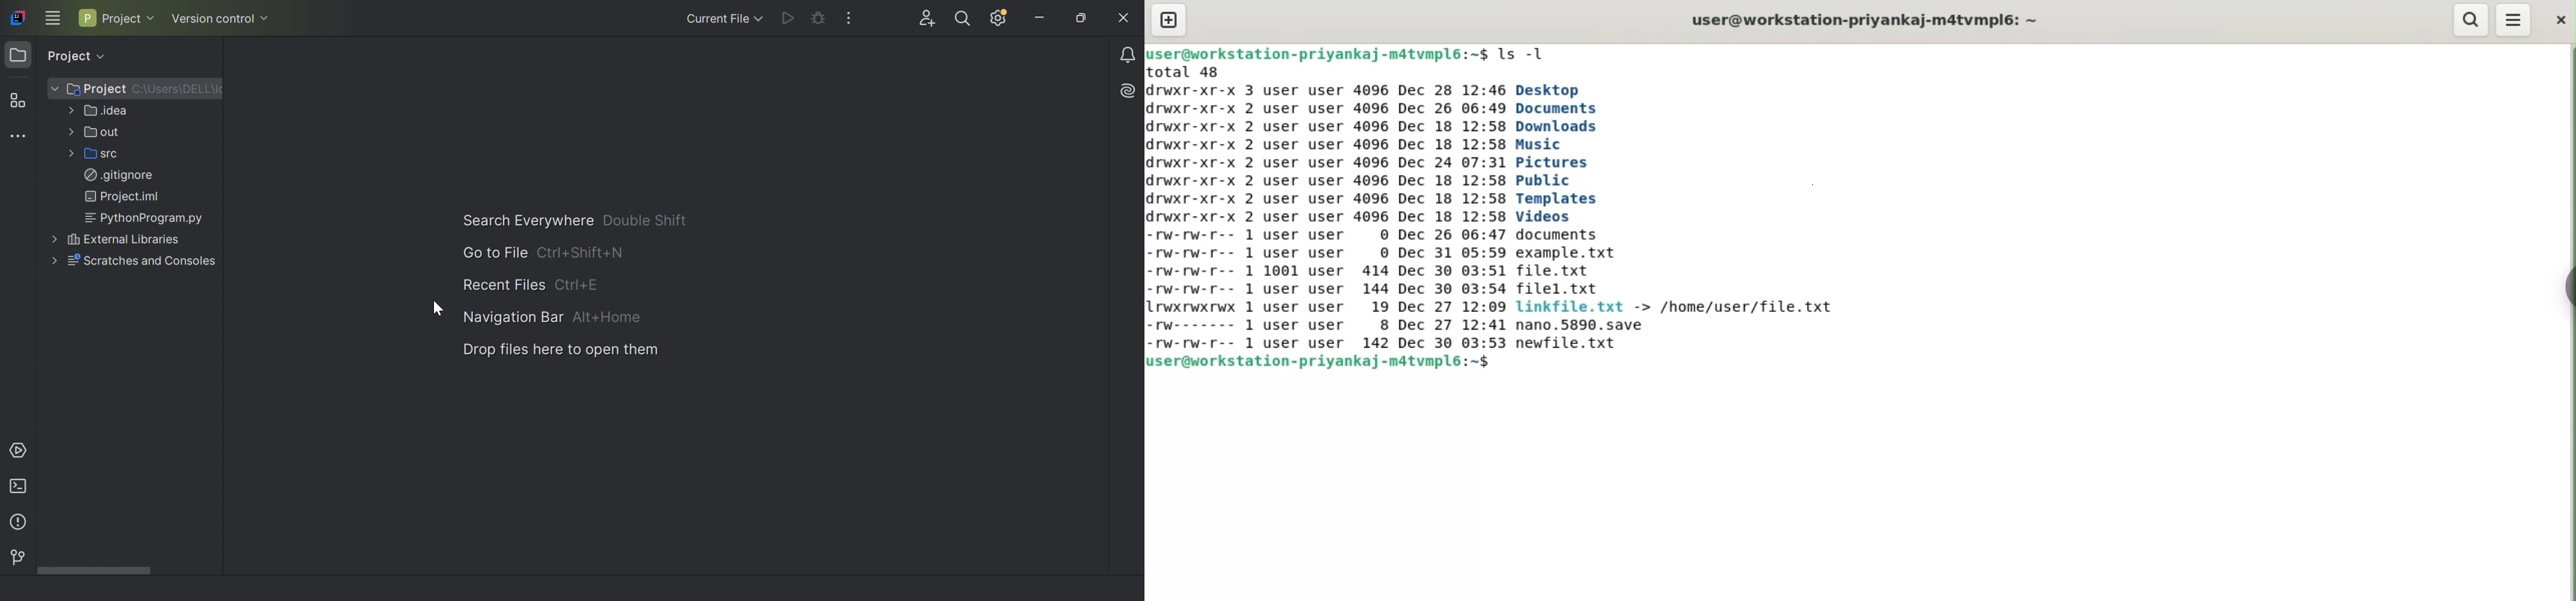 This screenshot has width=2576, height=616. Describe the element at coordinates (18, 55) in the screenshot. I see `Project` at that location.